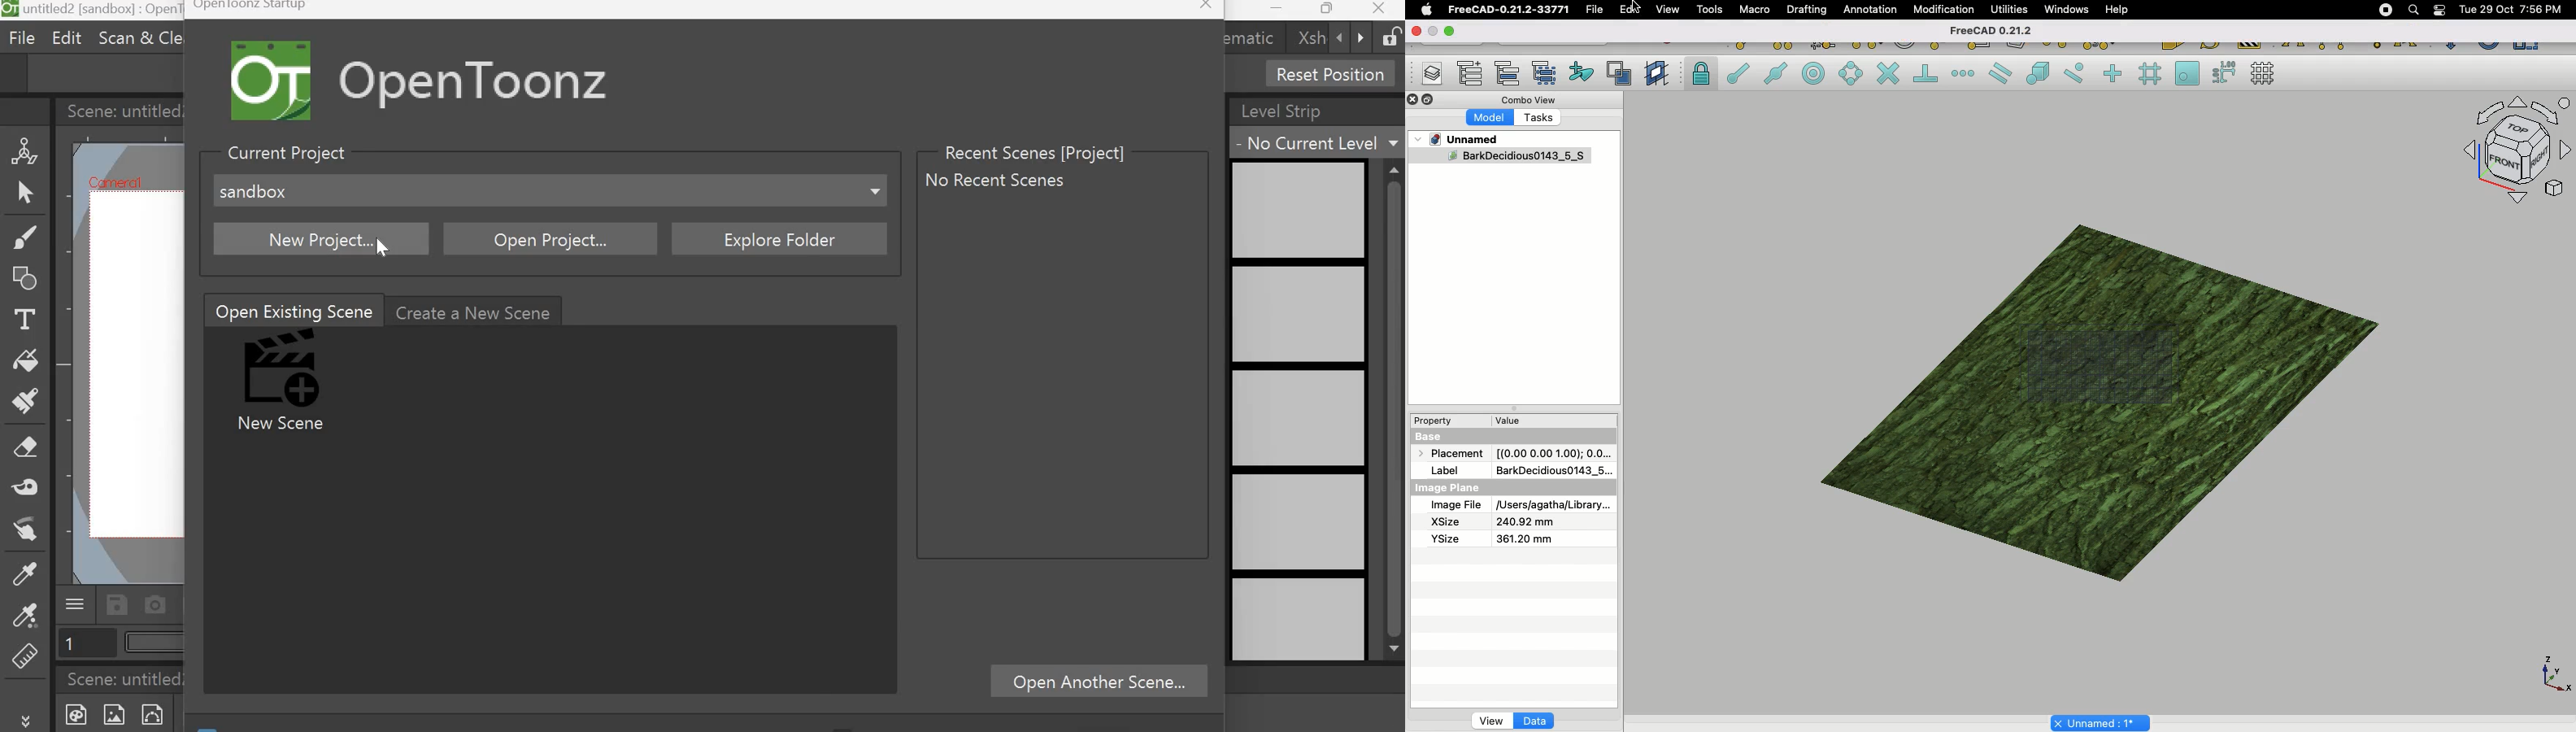 The width and height of the screenshot is (2576, 756). What do you see at coordinates (1595, 10) in the screenshot?
I see `File` at bounding box center [1595, 10].